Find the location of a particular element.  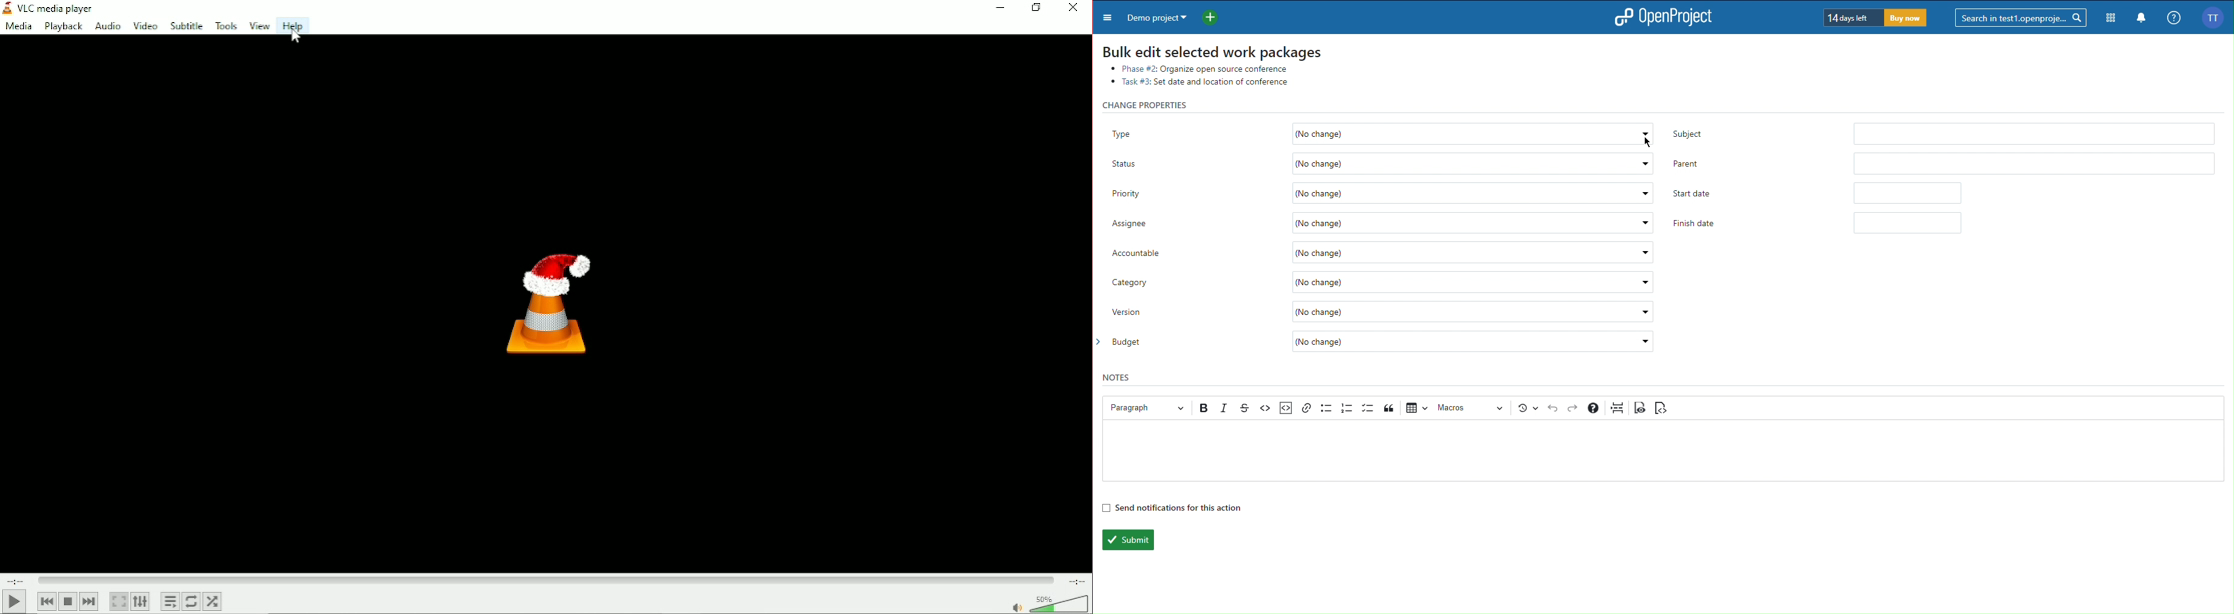

Macros is located at coordinates (1472, 408).